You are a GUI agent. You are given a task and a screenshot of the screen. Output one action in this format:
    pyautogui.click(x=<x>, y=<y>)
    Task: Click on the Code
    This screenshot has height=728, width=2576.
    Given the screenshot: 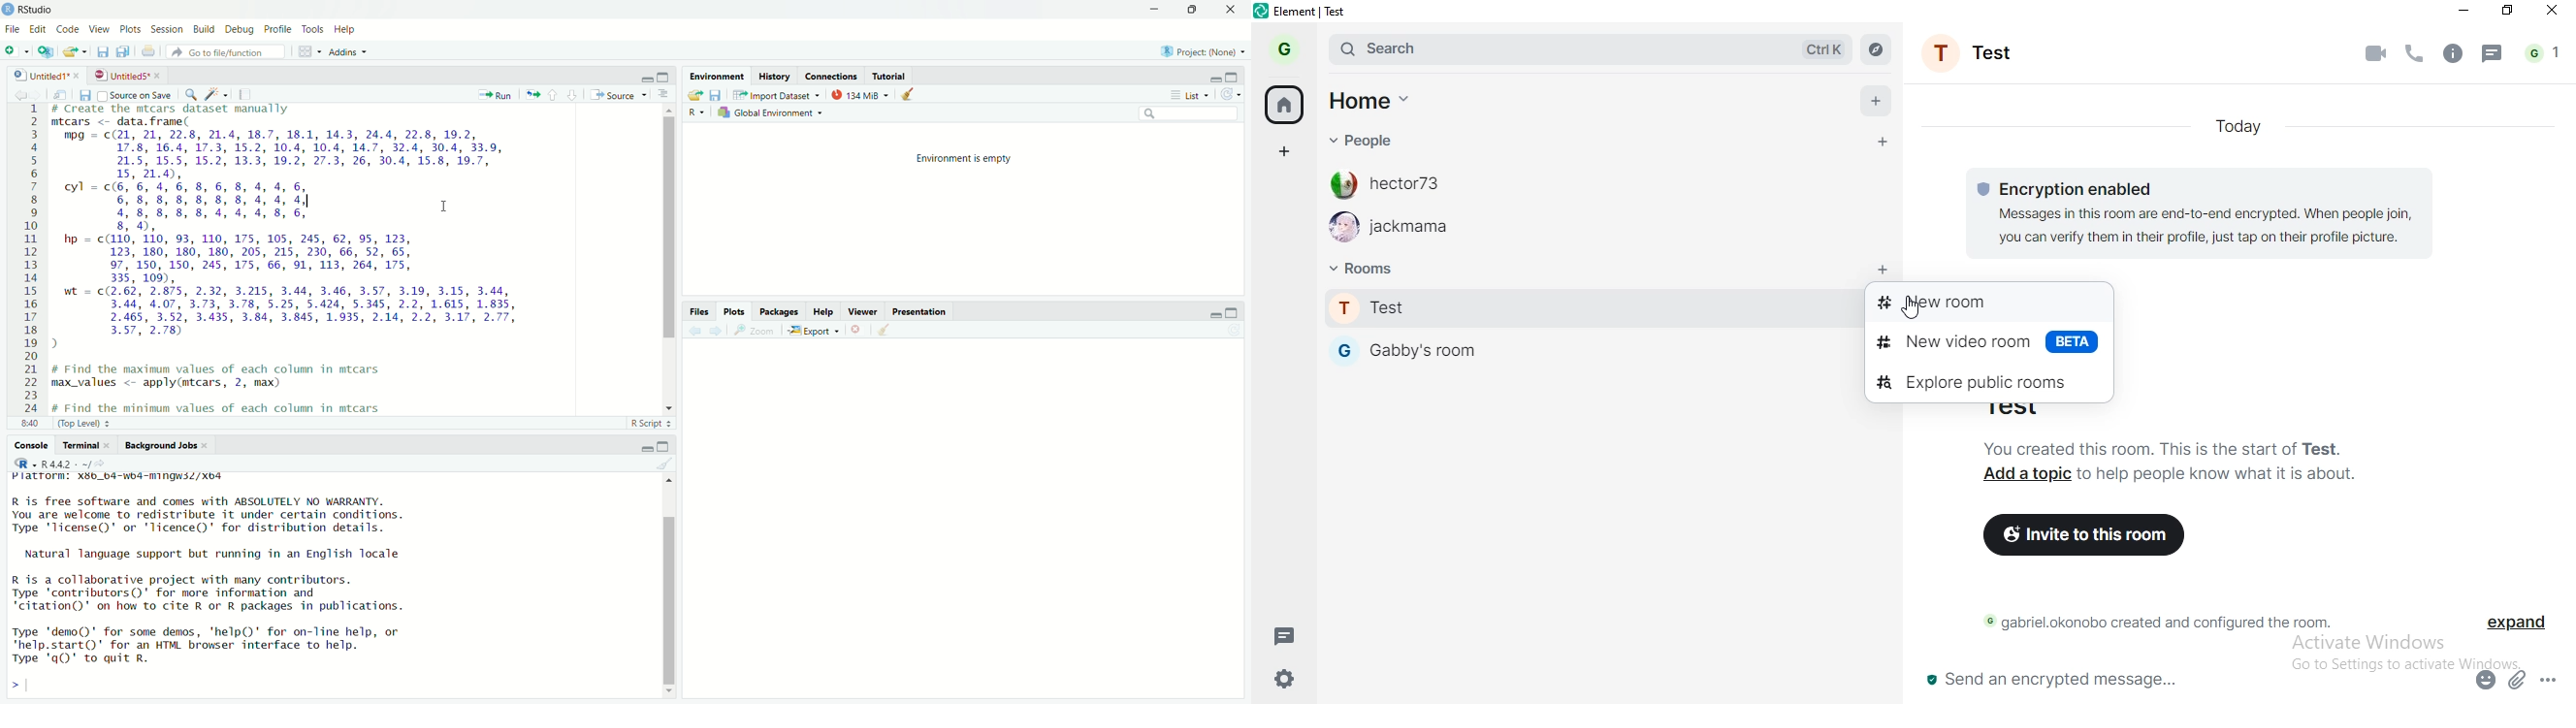 What is the action you would take?
    pyautogui.click(x=69, y=29)
    